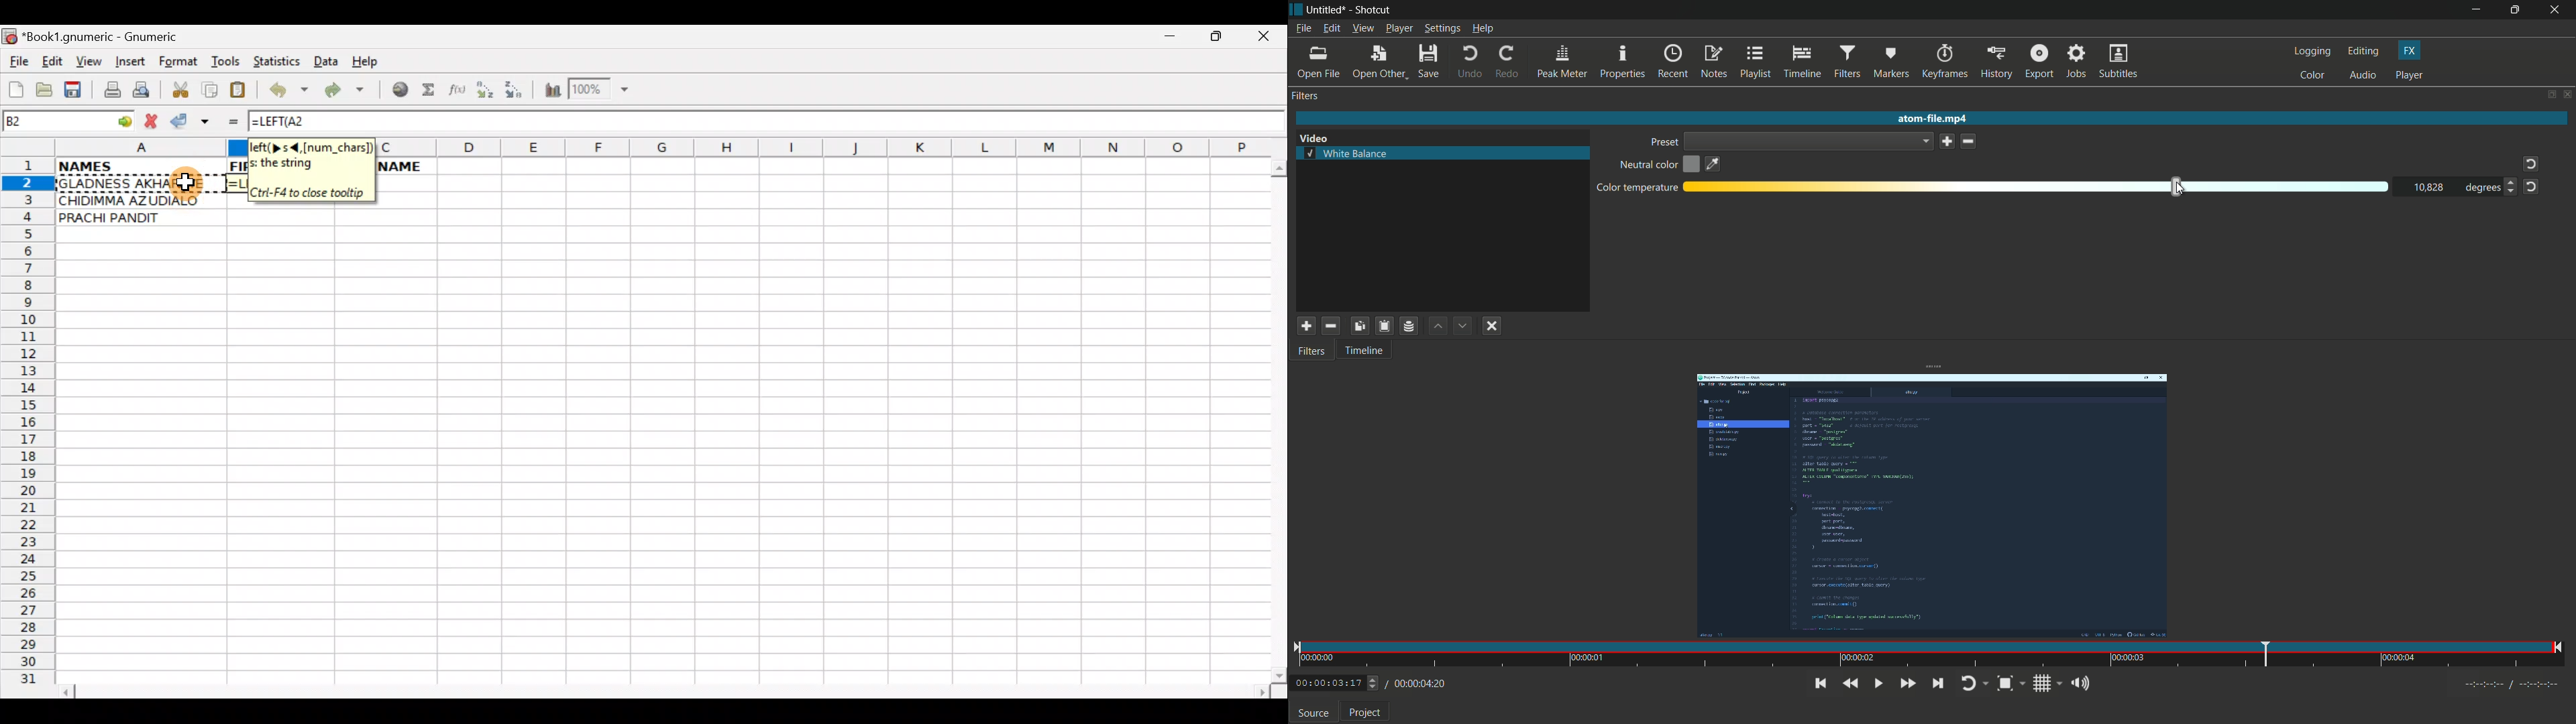 Image resolution: width=2576 pixels, height=728 pixels. What do you see at coordinates (1307, 97) in the screenshot?
I see `filters` at bounding box center [1307, 97].